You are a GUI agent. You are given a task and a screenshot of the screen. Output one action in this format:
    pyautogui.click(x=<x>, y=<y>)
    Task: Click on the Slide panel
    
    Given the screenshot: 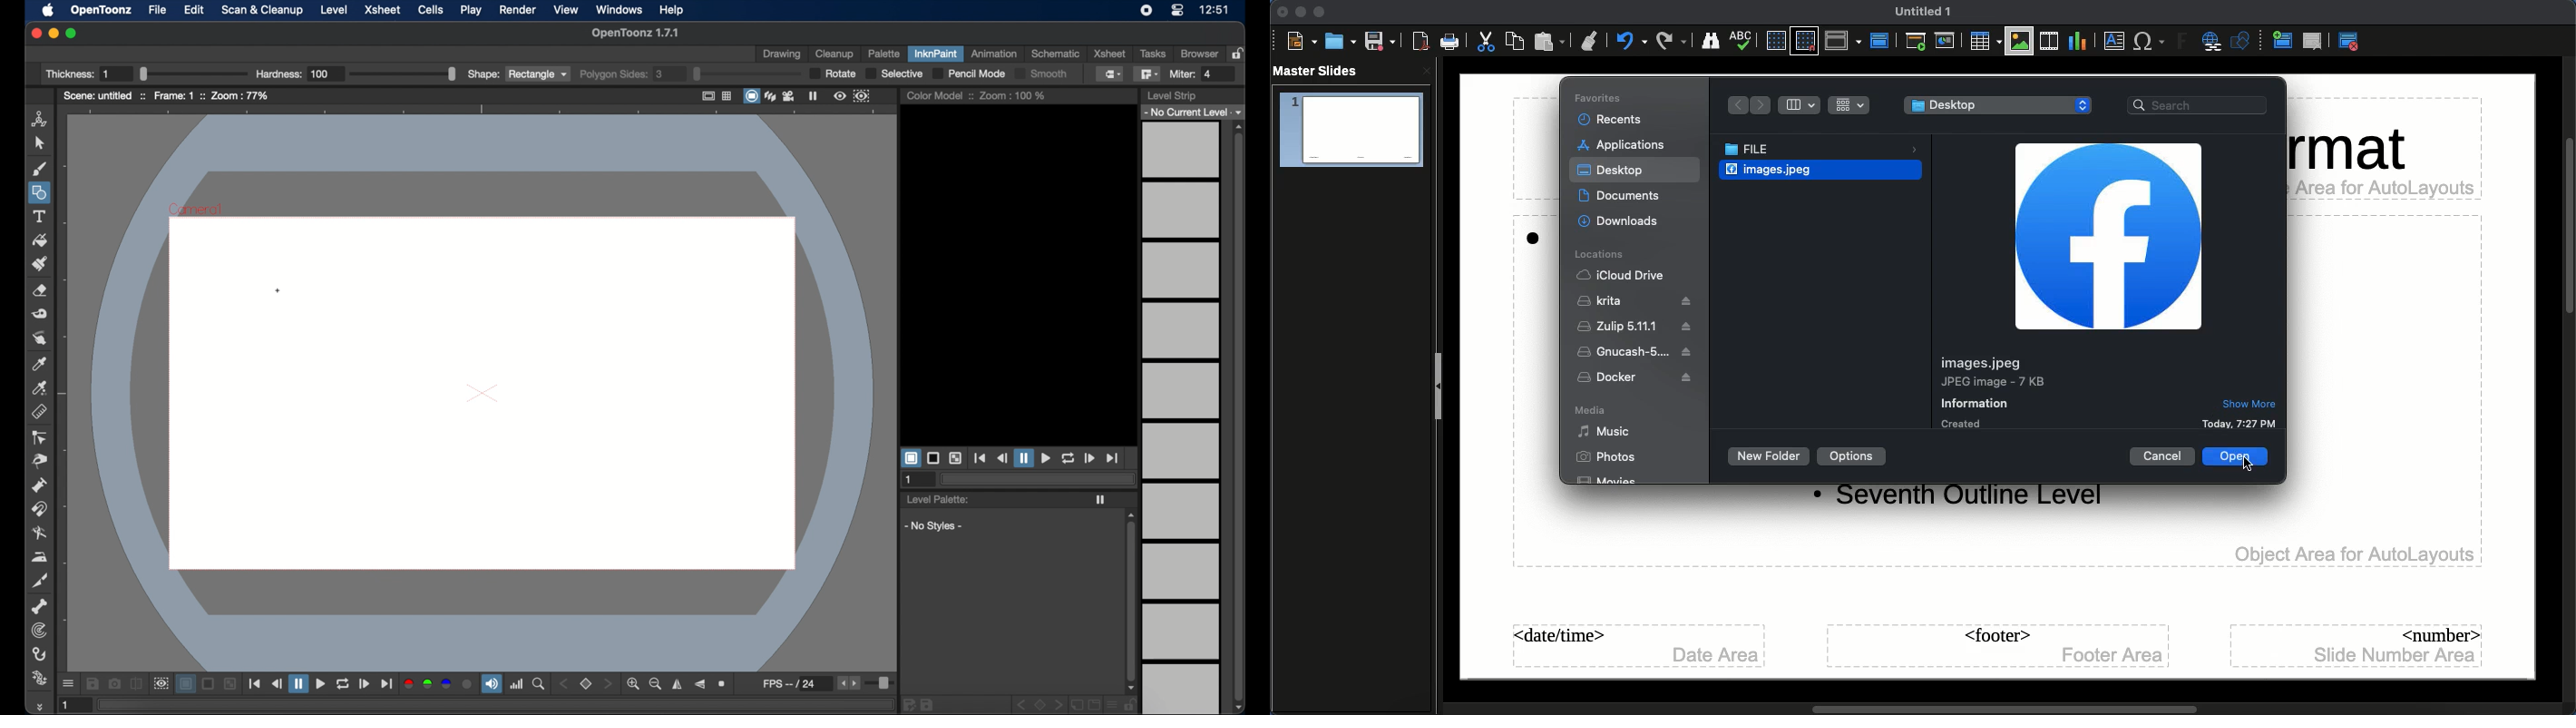 What is the action you would take?
    pyautogui.click(x=1439, y=387)
    